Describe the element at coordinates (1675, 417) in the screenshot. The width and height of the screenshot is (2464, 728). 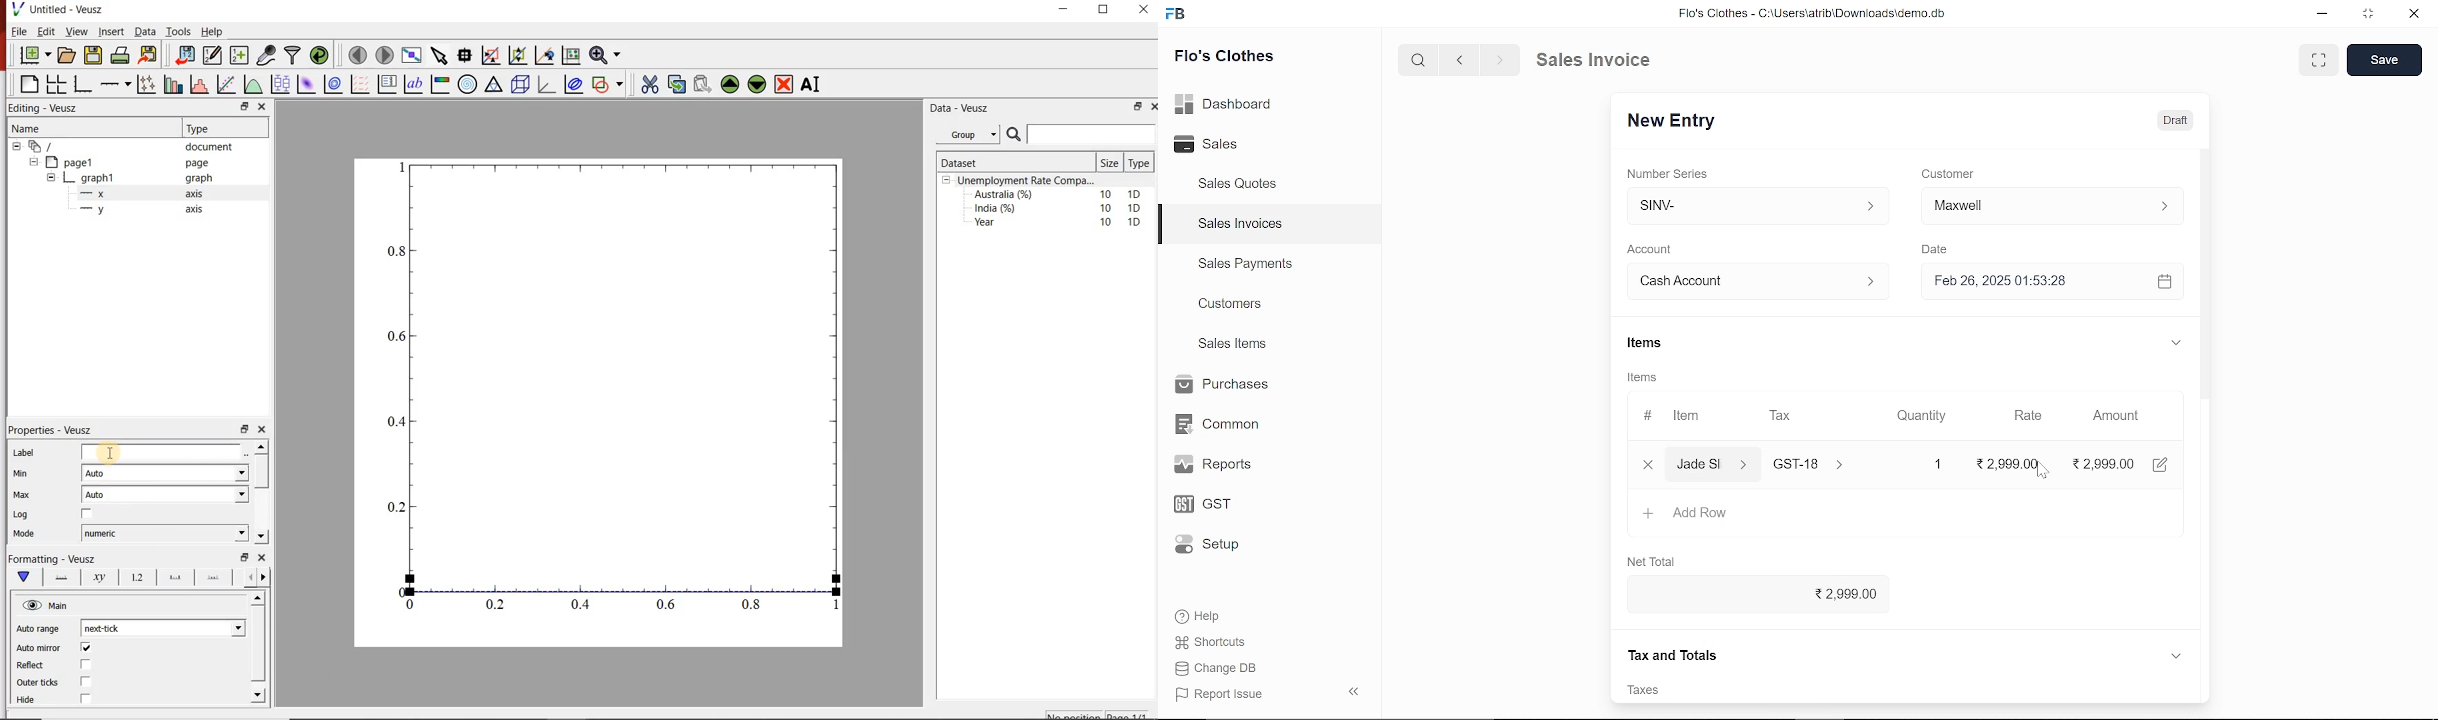
I see `Item` at that location.